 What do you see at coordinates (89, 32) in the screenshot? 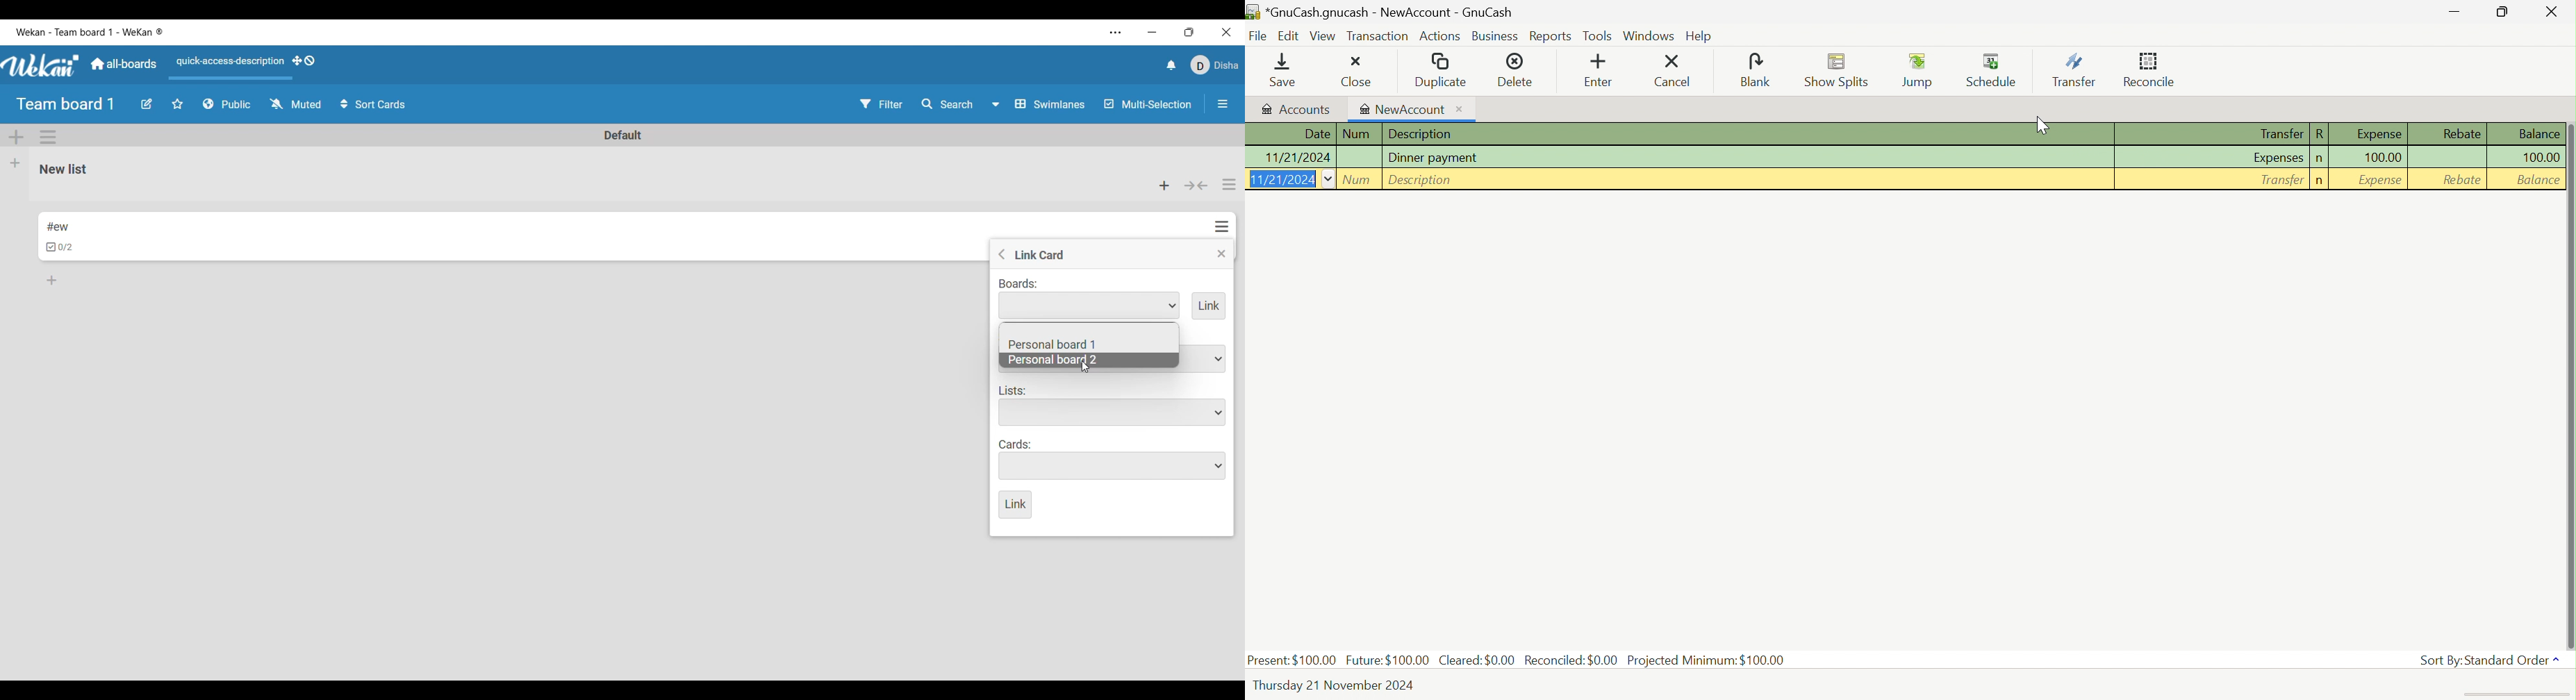
I see `Software and board name` at bounding box center [89, 32].